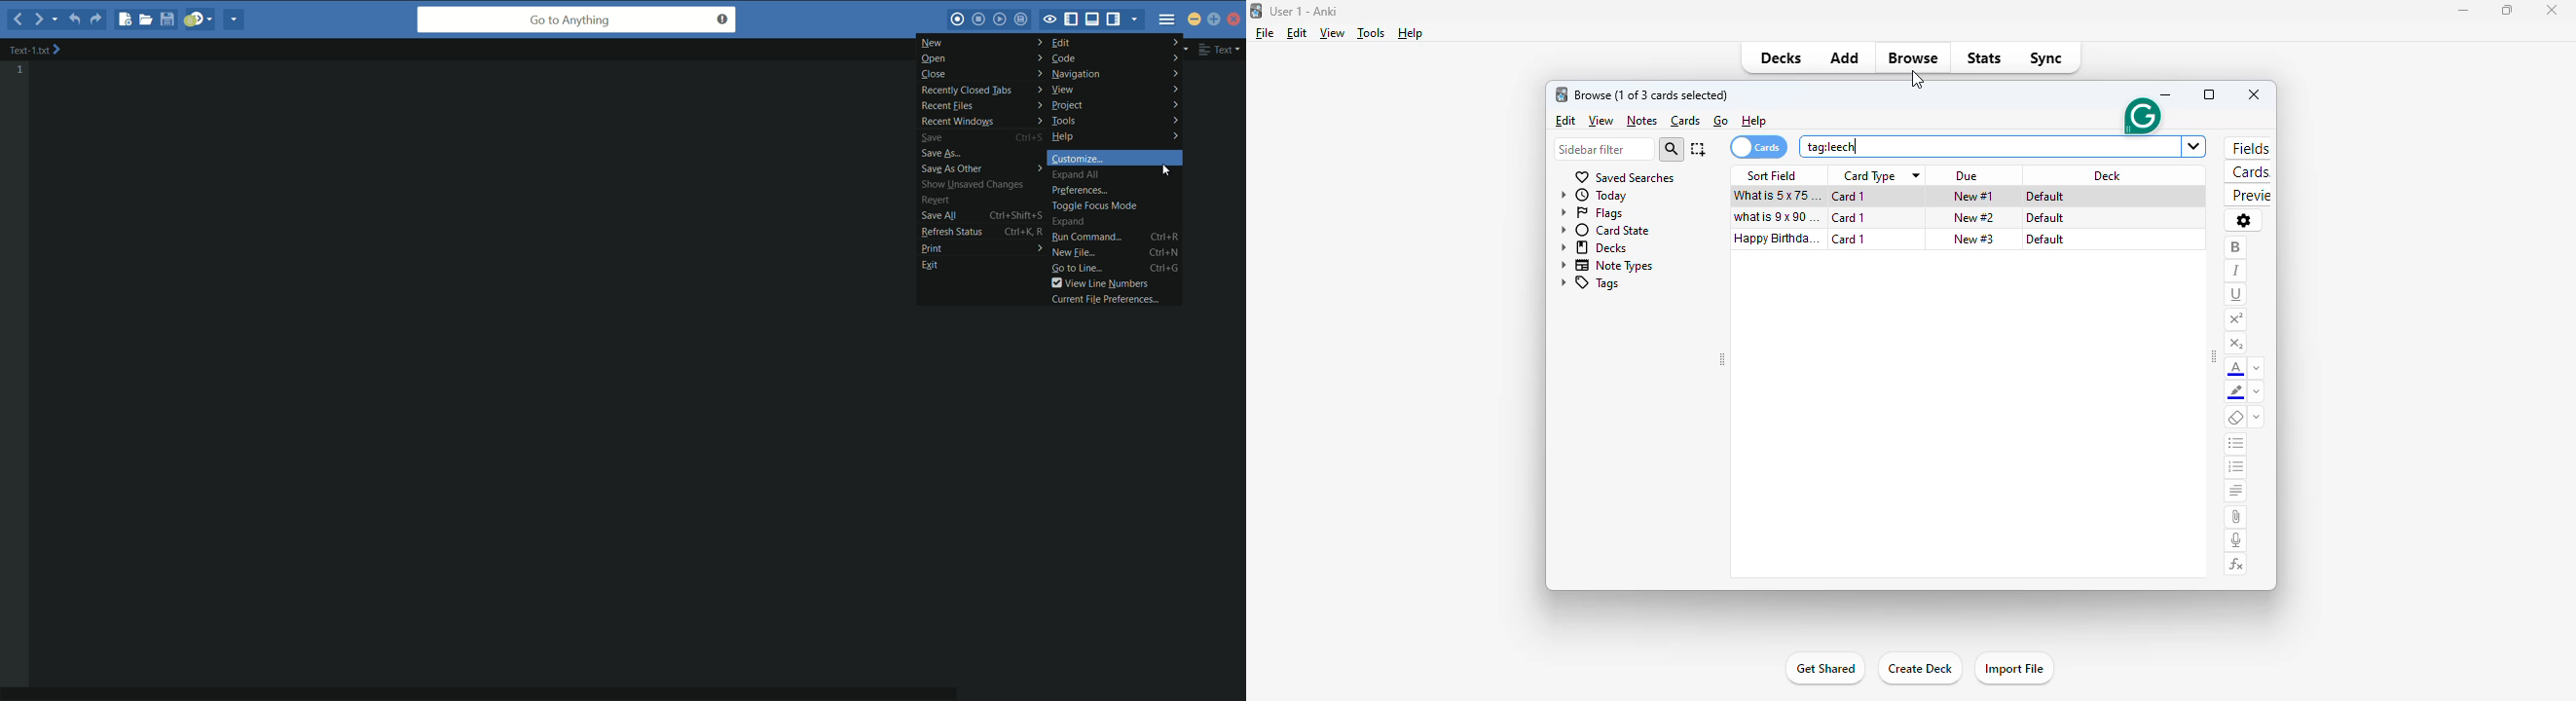 The width and height of the screenshot is (2576, 728). Describe the element at coordinates (1114, 90) in the screenshot. I see `view` at that location.